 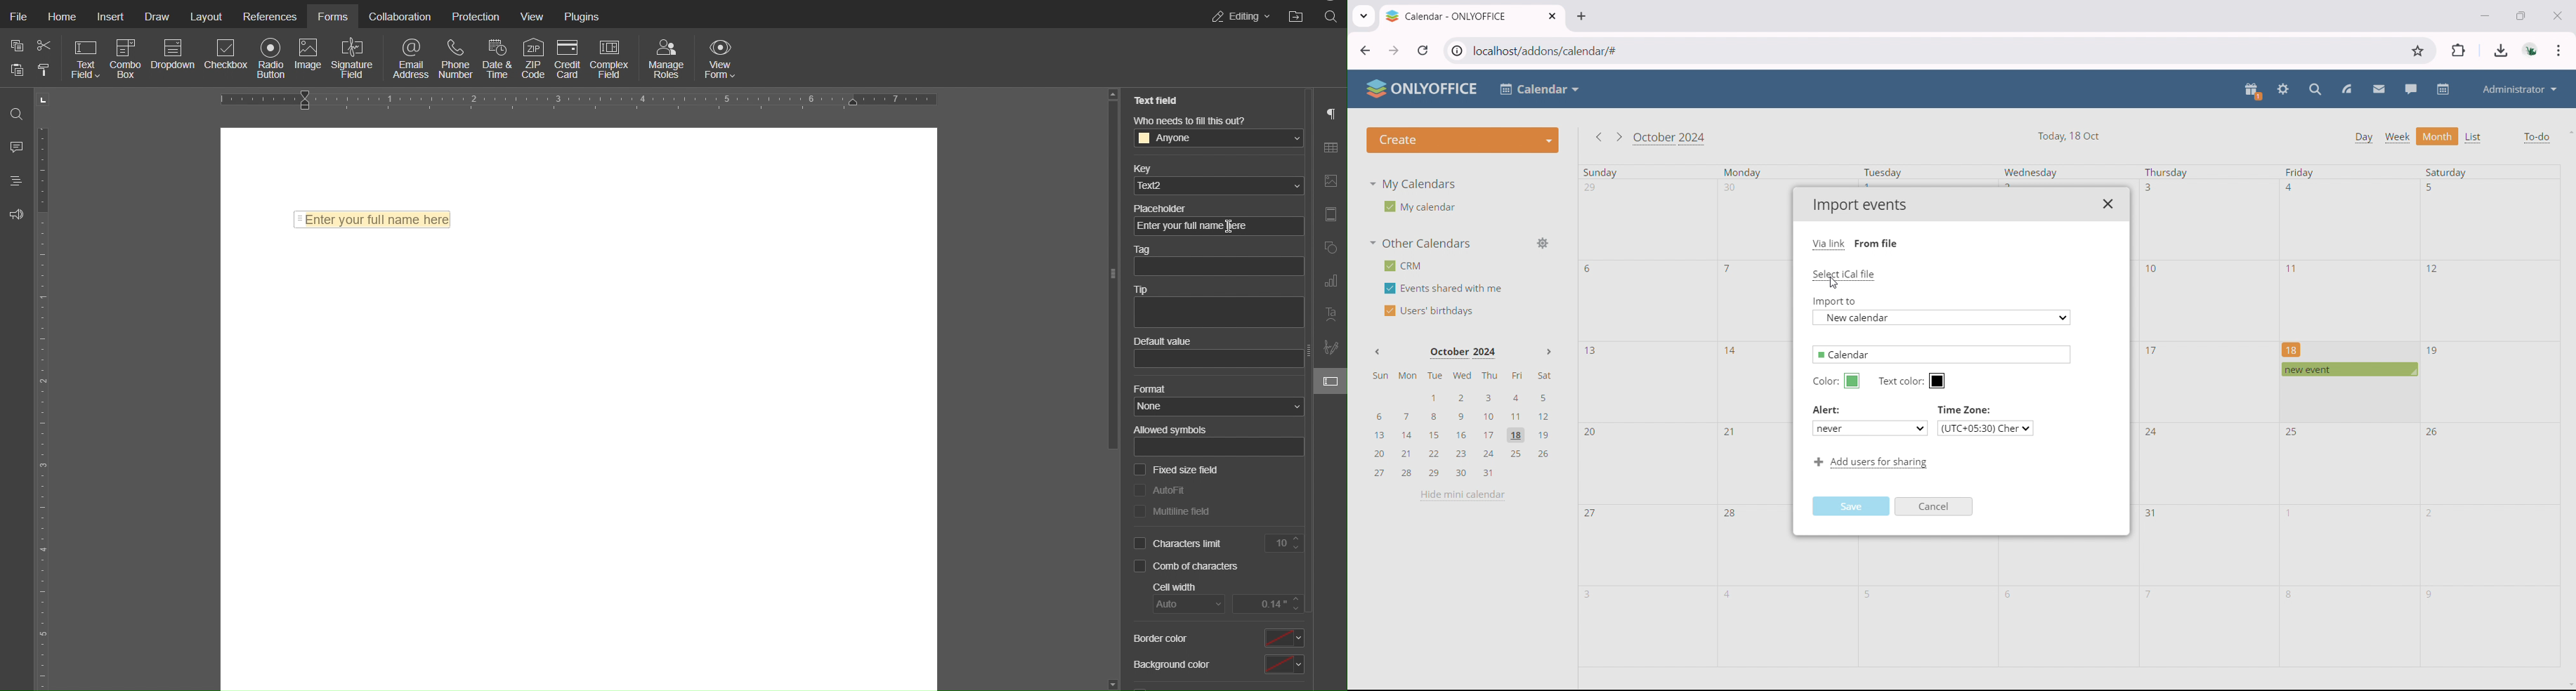 I want to click on scheduled event, so click(x=2348, y=369).